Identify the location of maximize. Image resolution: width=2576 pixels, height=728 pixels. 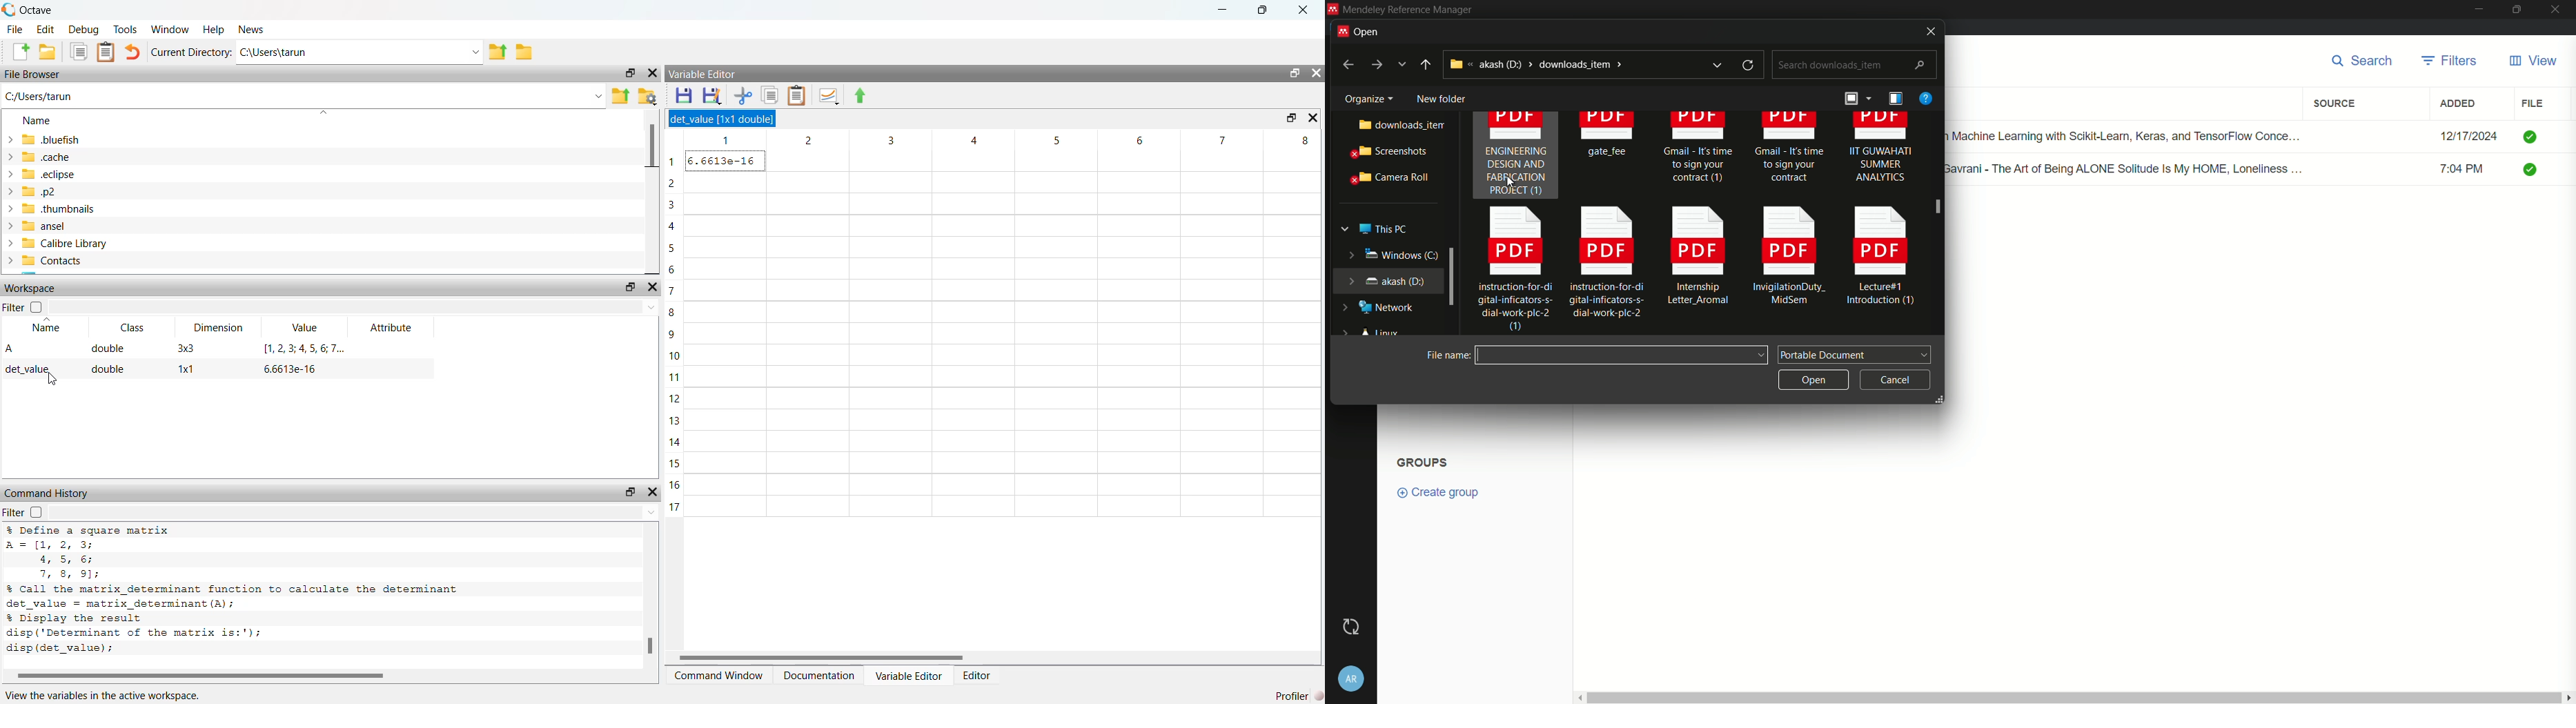
(1289, 118).